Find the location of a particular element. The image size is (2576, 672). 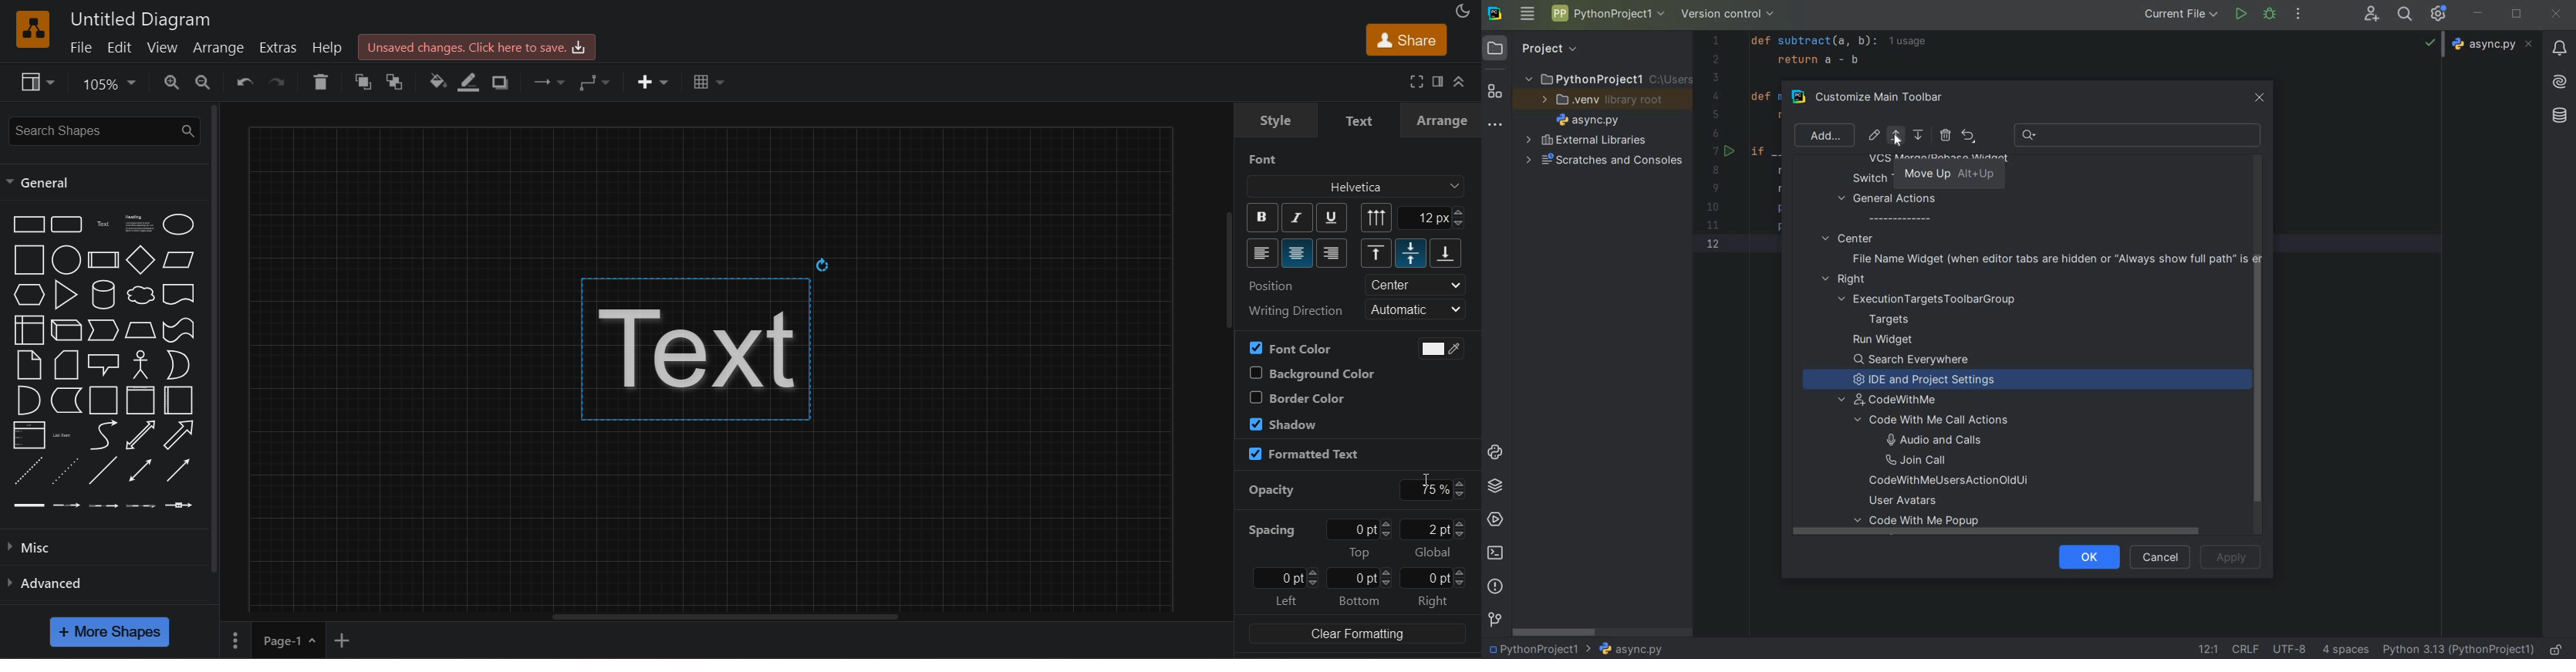

bold is located at coordinates (1263, 218).